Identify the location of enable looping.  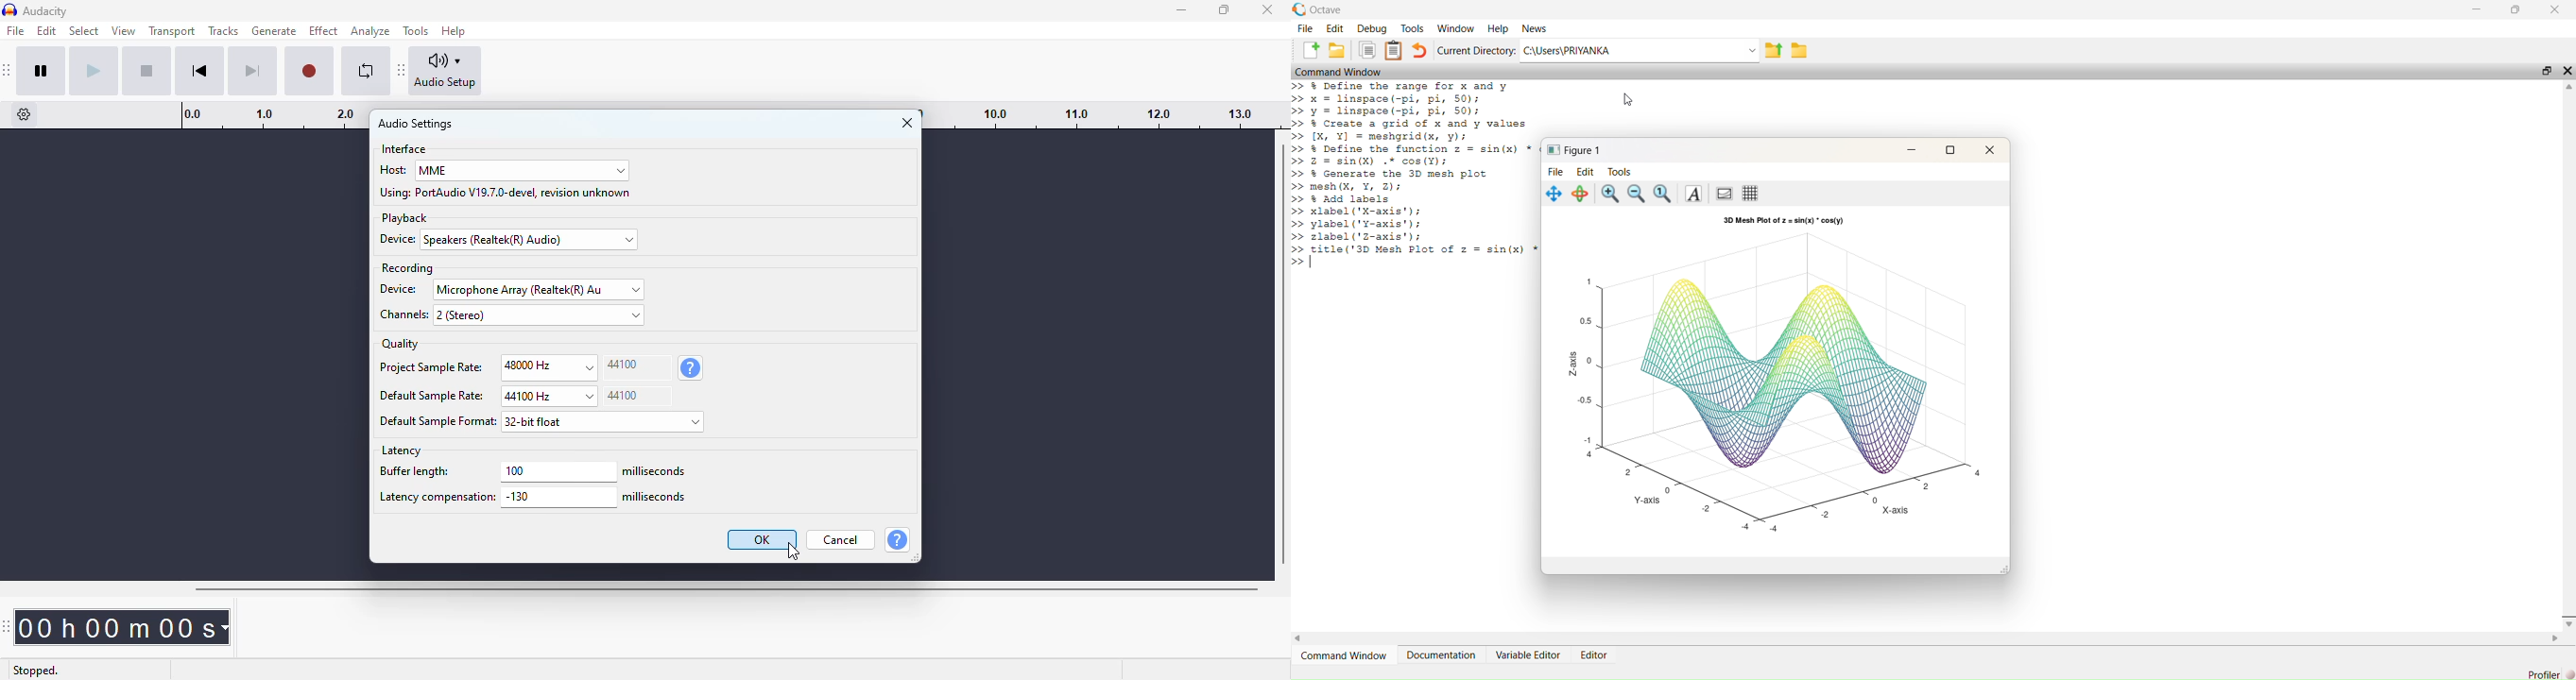
(367, 71).